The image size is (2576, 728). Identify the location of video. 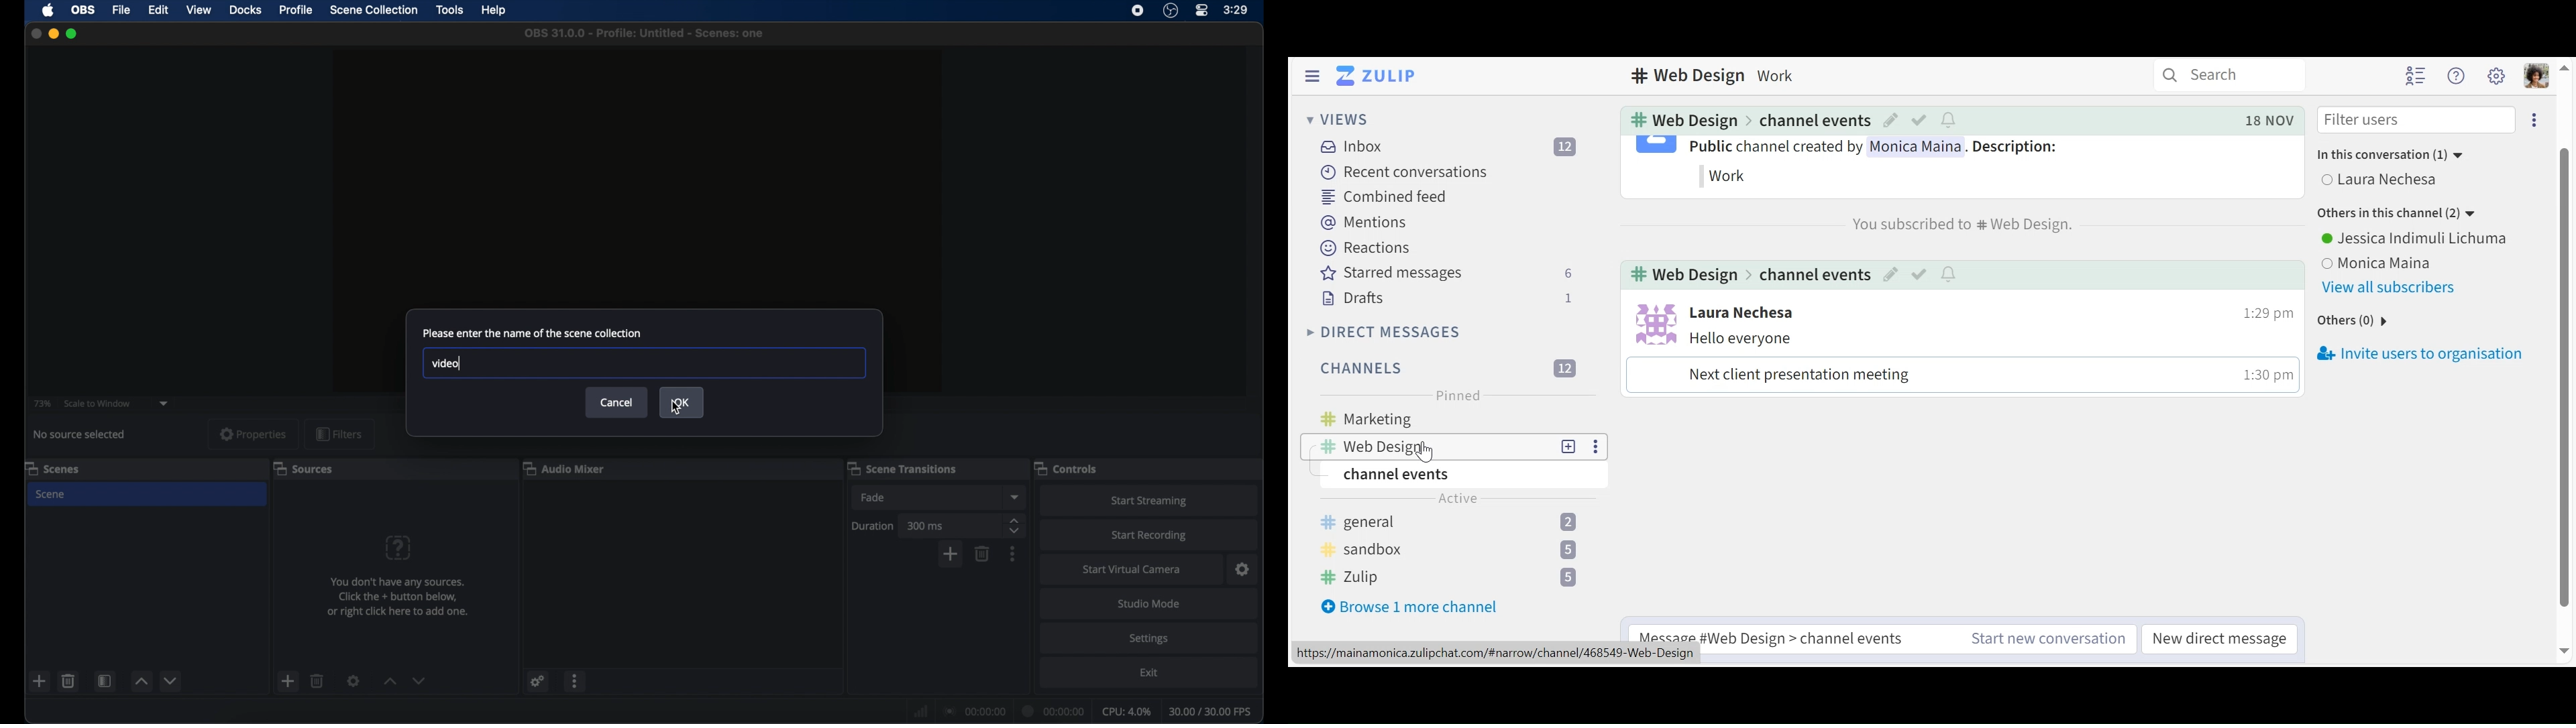
(444, 364).